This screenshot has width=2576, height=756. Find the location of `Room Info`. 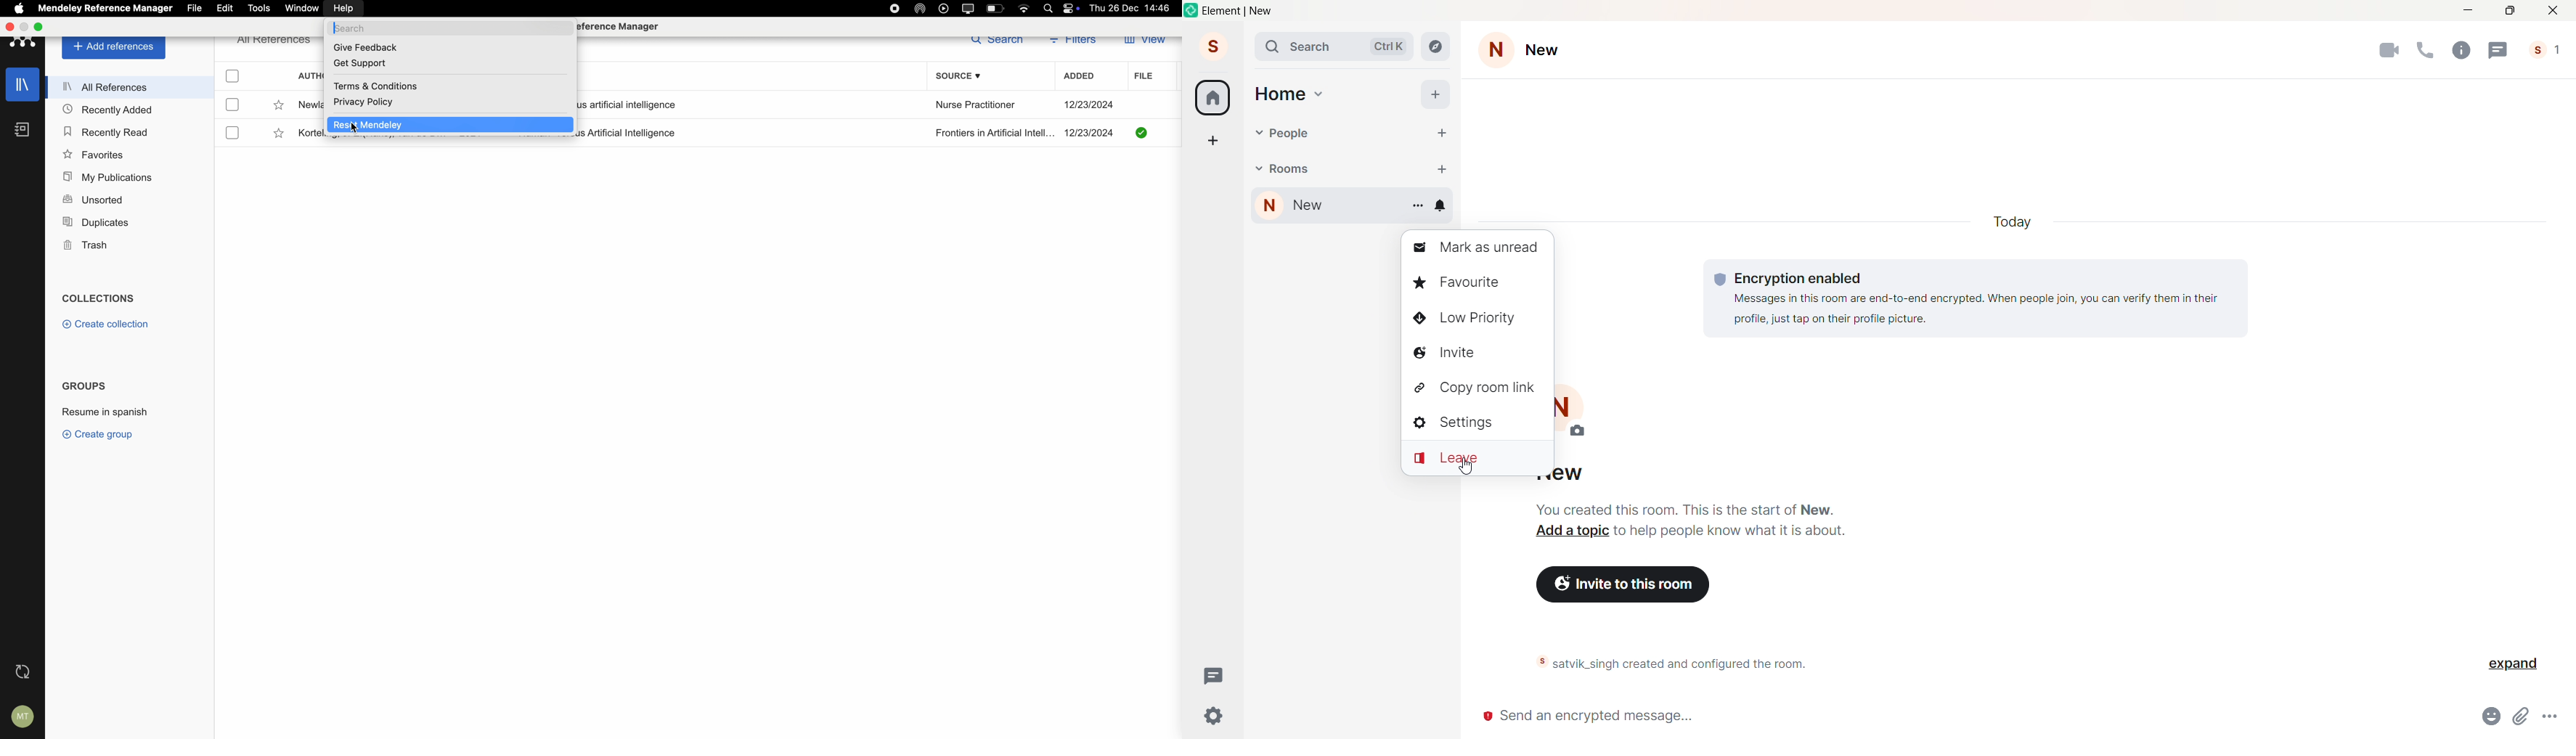

Room Info is located at coordinates (2465, 49).